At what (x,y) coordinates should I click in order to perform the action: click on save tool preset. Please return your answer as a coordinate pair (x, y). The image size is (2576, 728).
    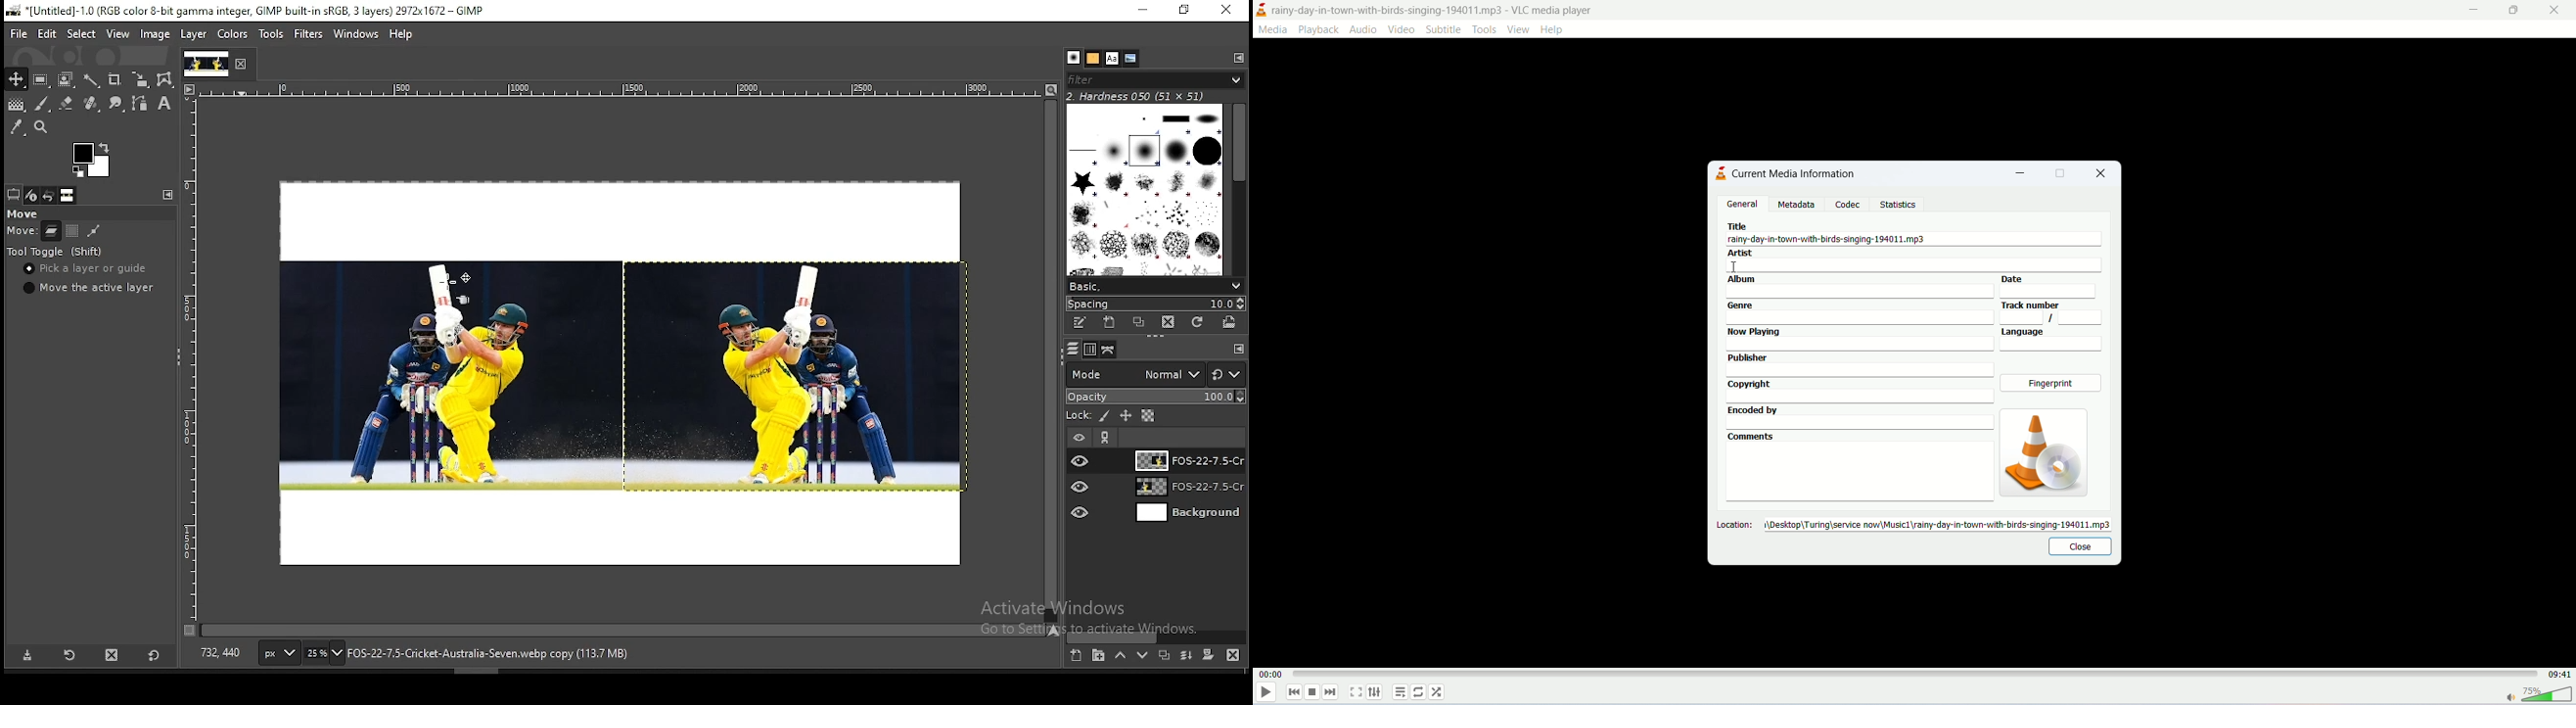
    Looking at the image, I should click on (28, 656).